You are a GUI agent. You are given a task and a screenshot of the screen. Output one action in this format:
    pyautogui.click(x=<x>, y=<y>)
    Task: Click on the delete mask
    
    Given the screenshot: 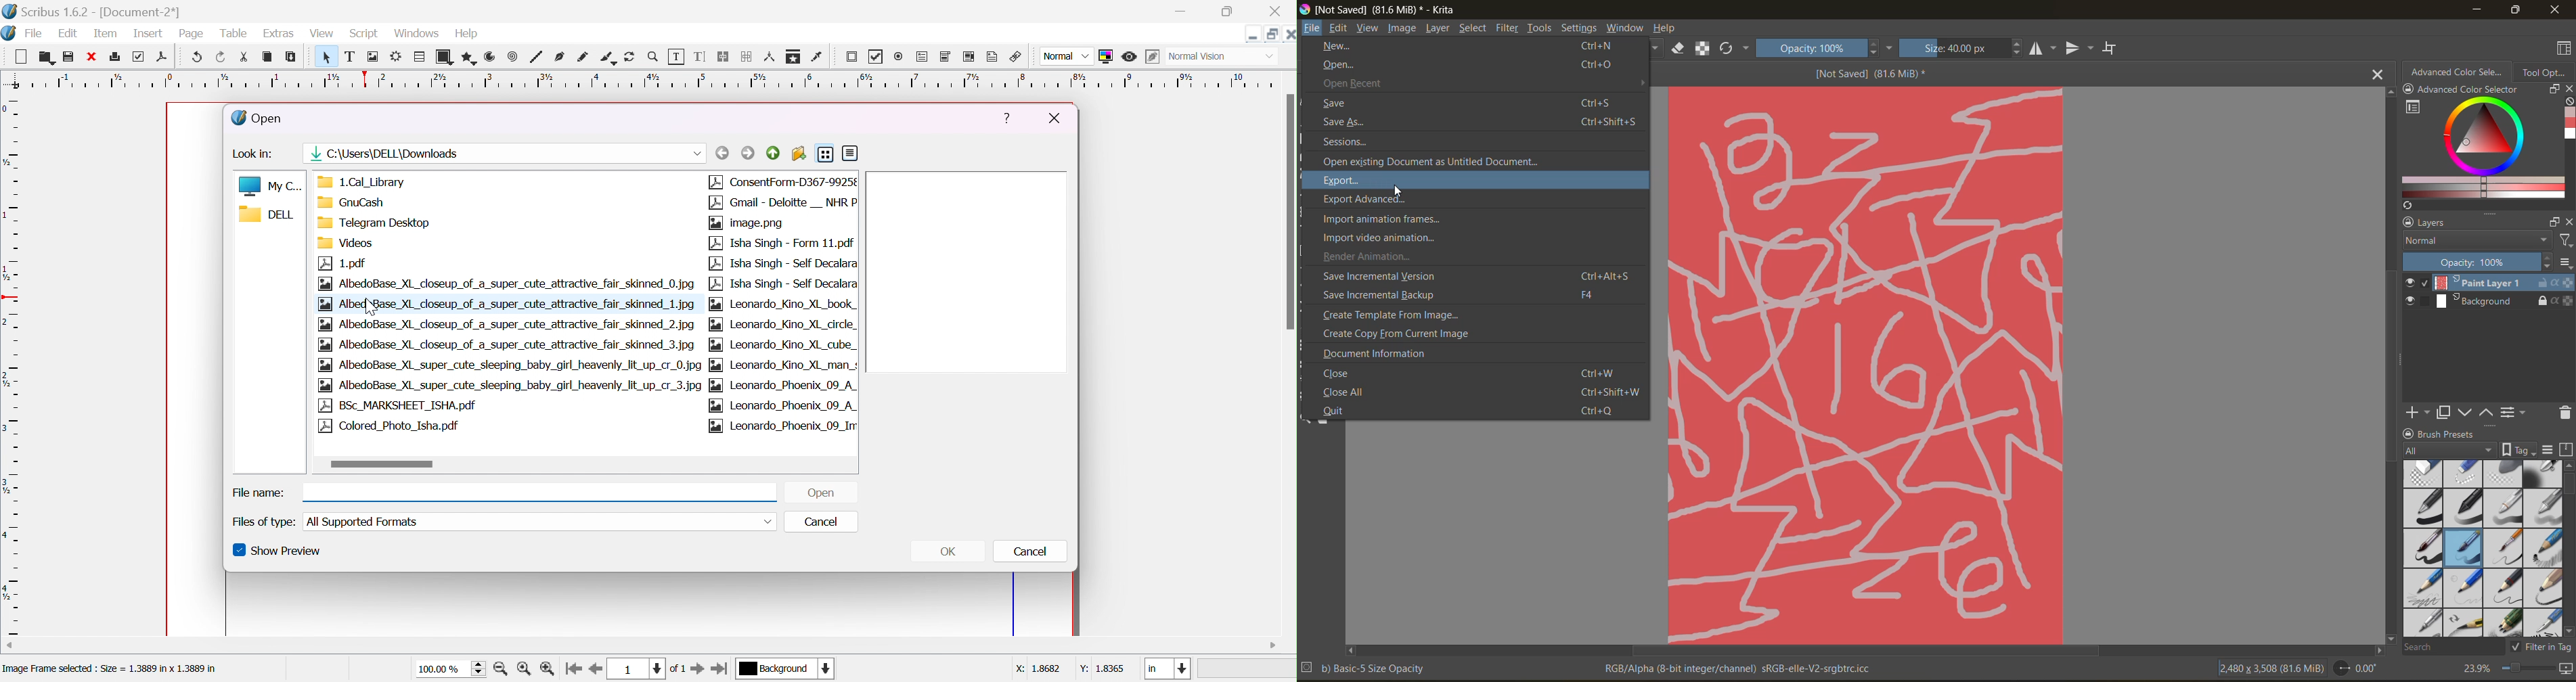 What is the action you would take?
    pyautogui.click(x=2565, y=415)
    